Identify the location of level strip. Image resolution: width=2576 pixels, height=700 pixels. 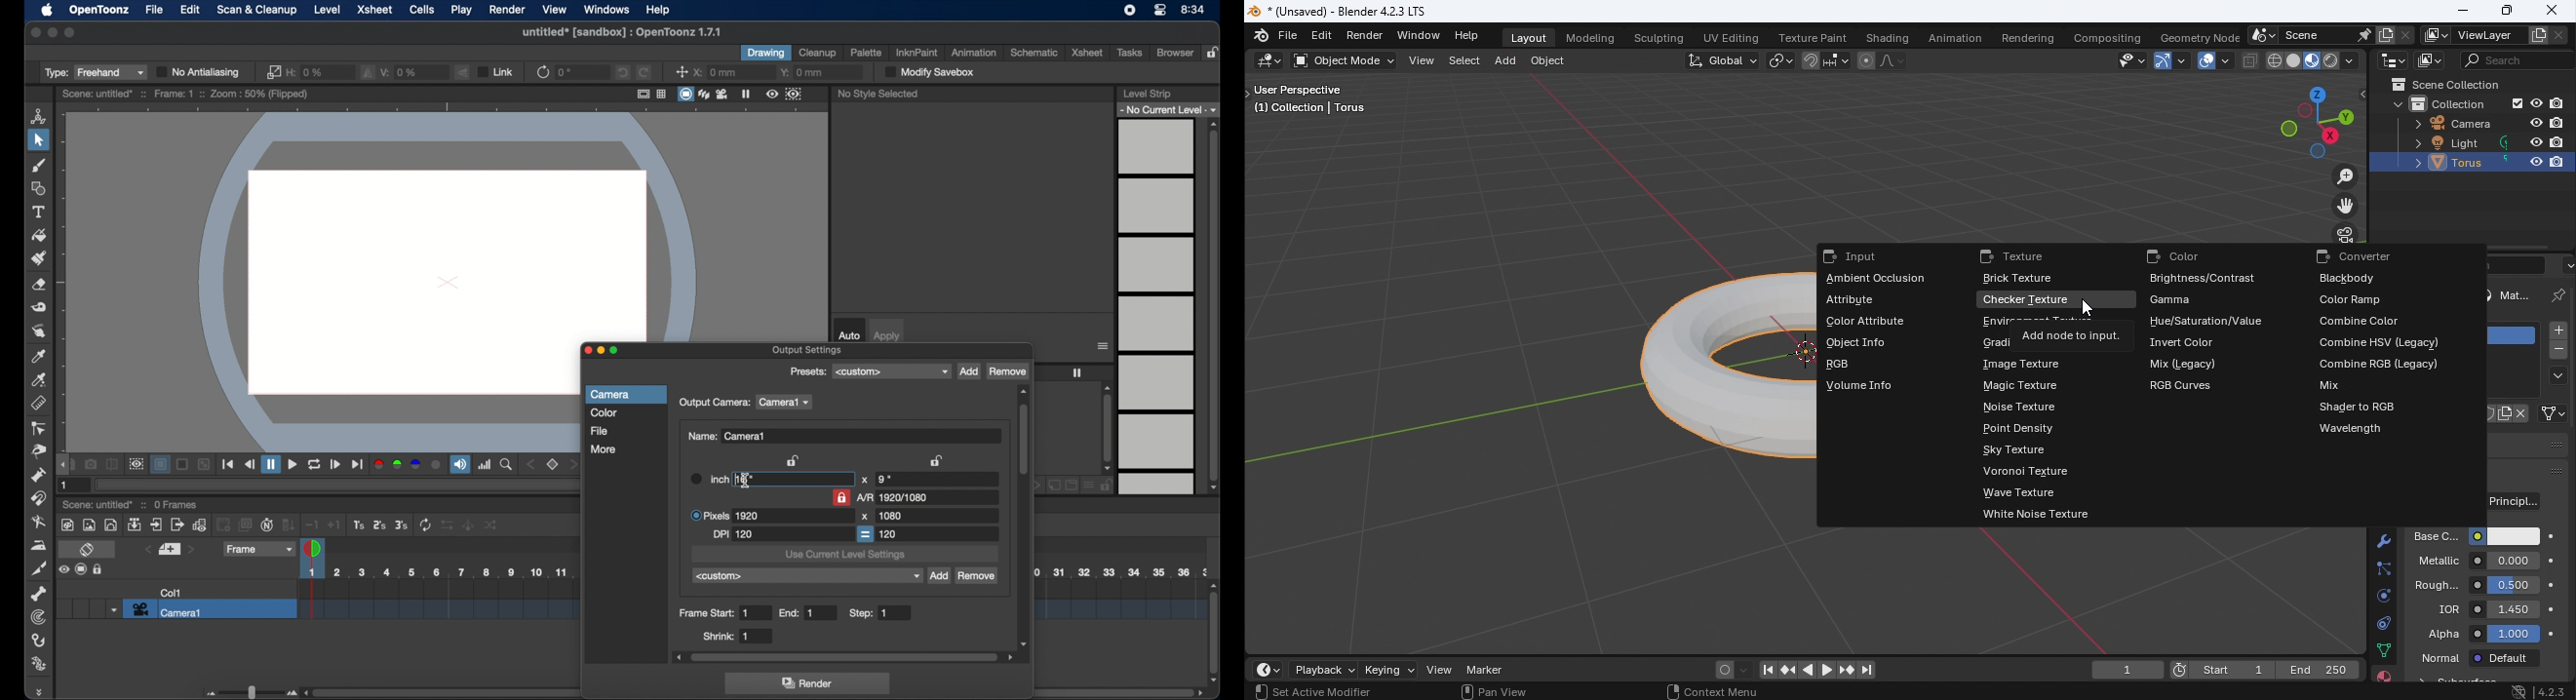
(1147, 93).